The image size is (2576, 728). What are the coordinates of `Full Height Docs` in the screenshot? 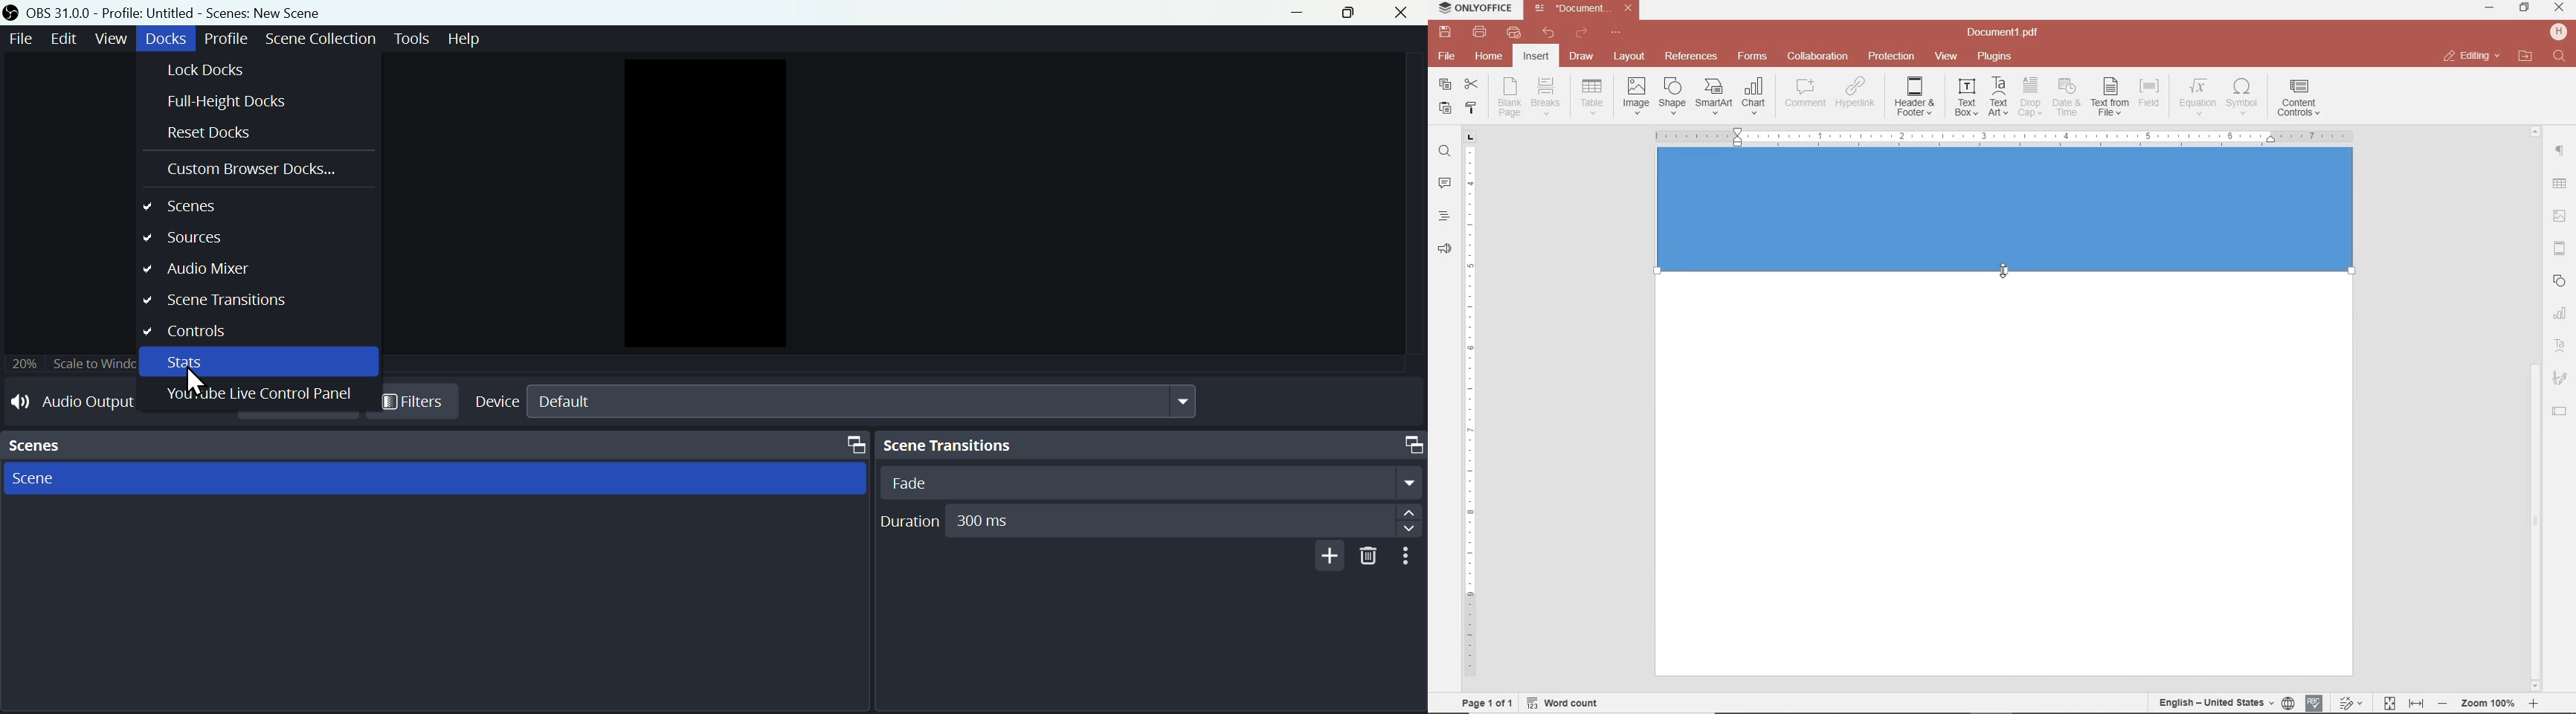 It's located at (234, 100).